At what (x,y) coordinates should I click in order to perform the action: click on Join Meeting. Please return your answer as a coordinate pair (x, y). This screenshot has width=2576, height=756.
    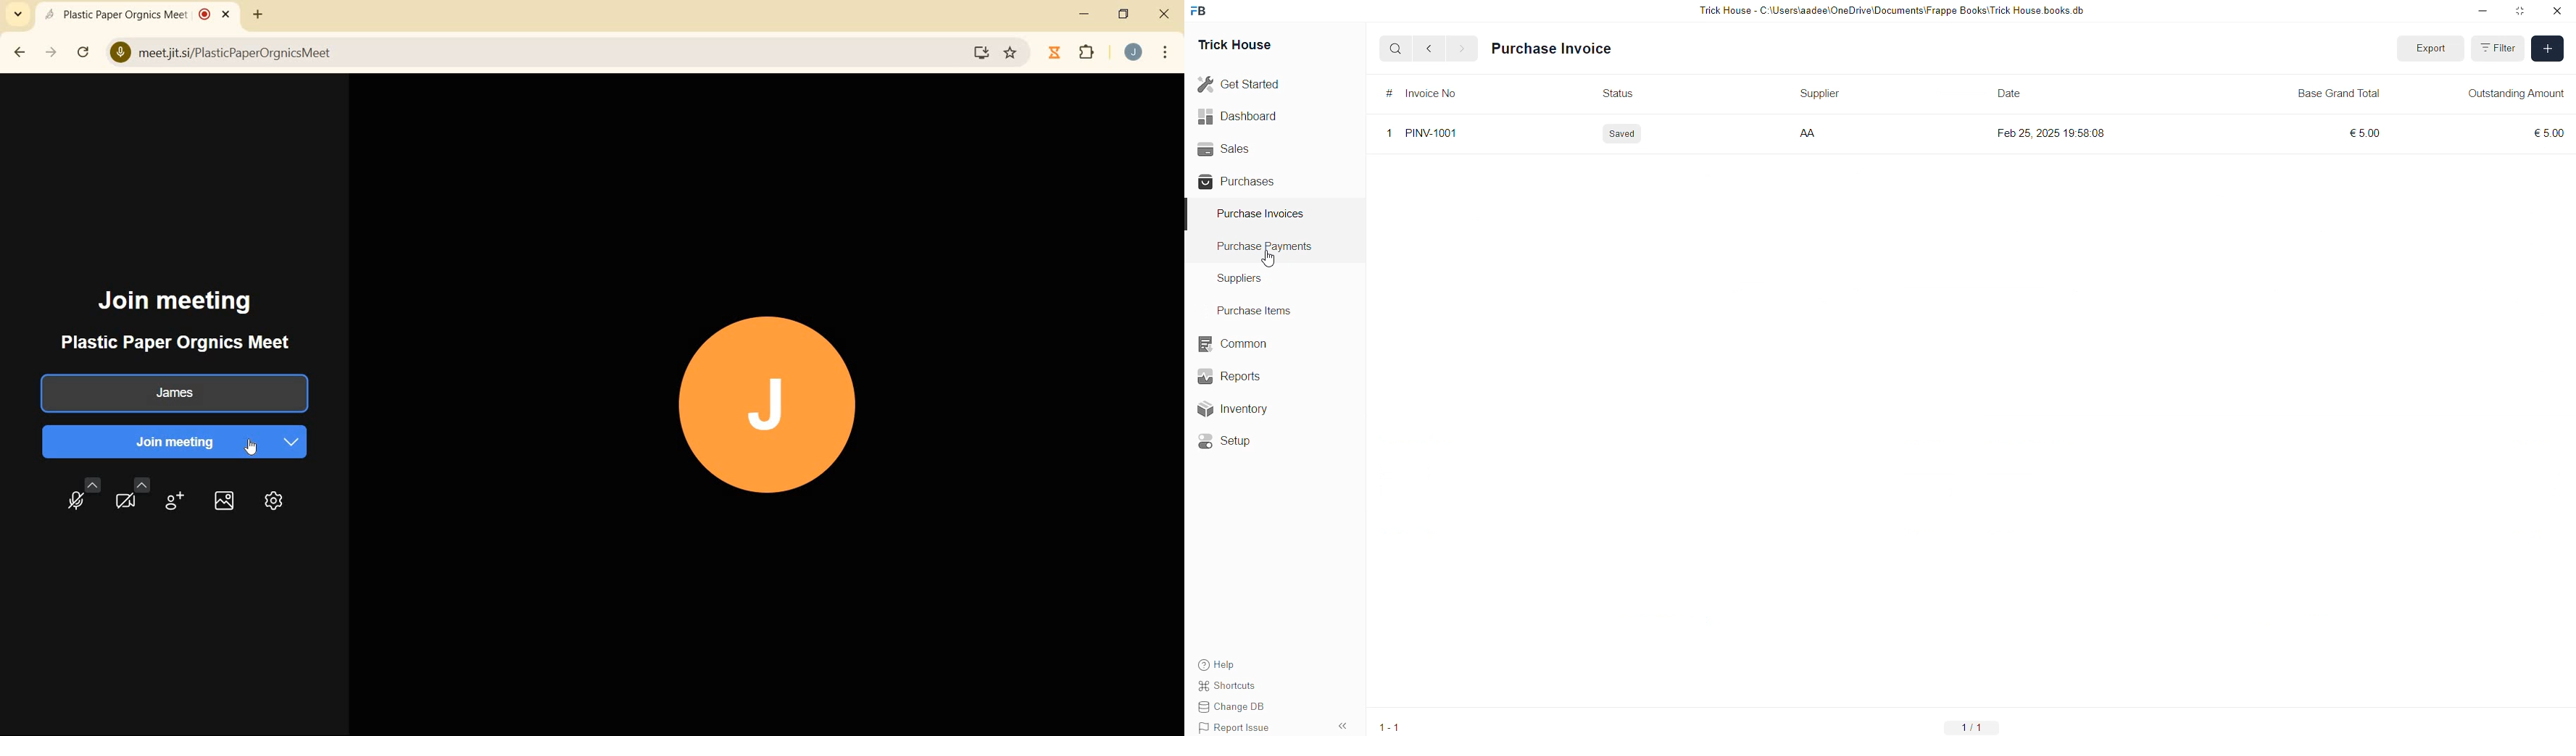
    Looking at the image, I should click on (176, 302).